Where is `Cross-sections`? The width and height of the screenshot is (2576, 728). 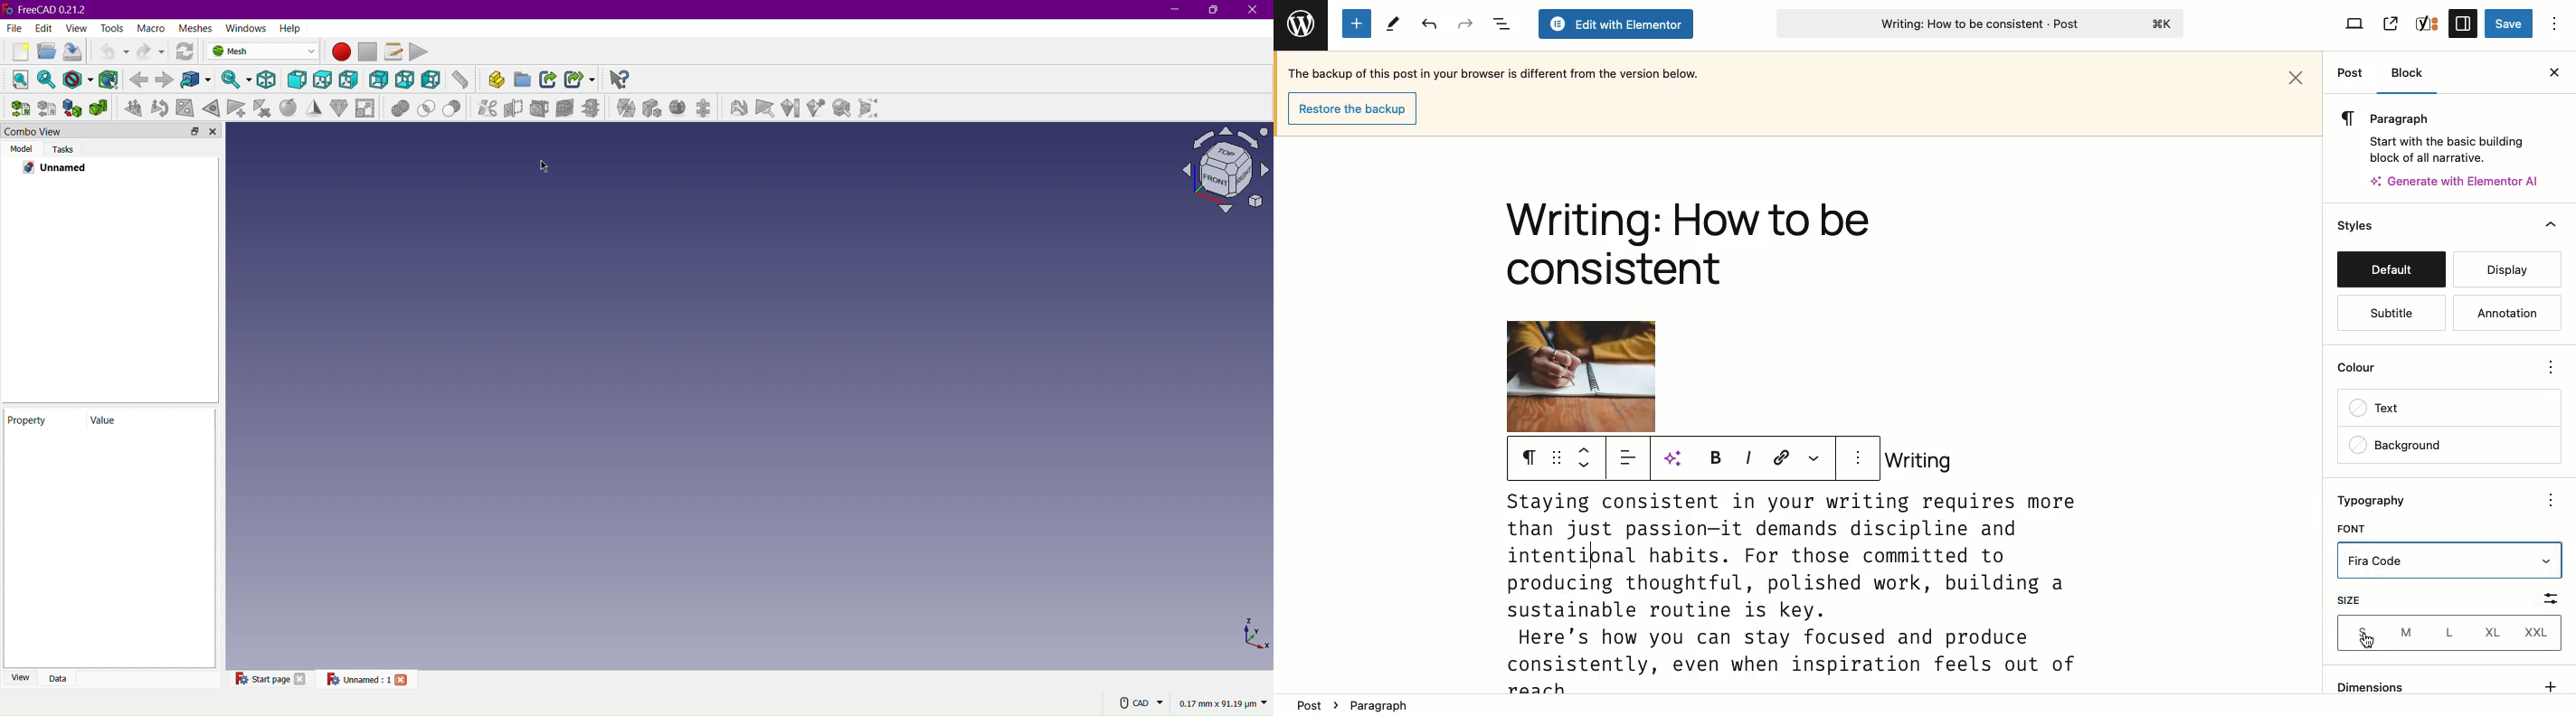 Cross-sections is located at coordinates (594, 109).